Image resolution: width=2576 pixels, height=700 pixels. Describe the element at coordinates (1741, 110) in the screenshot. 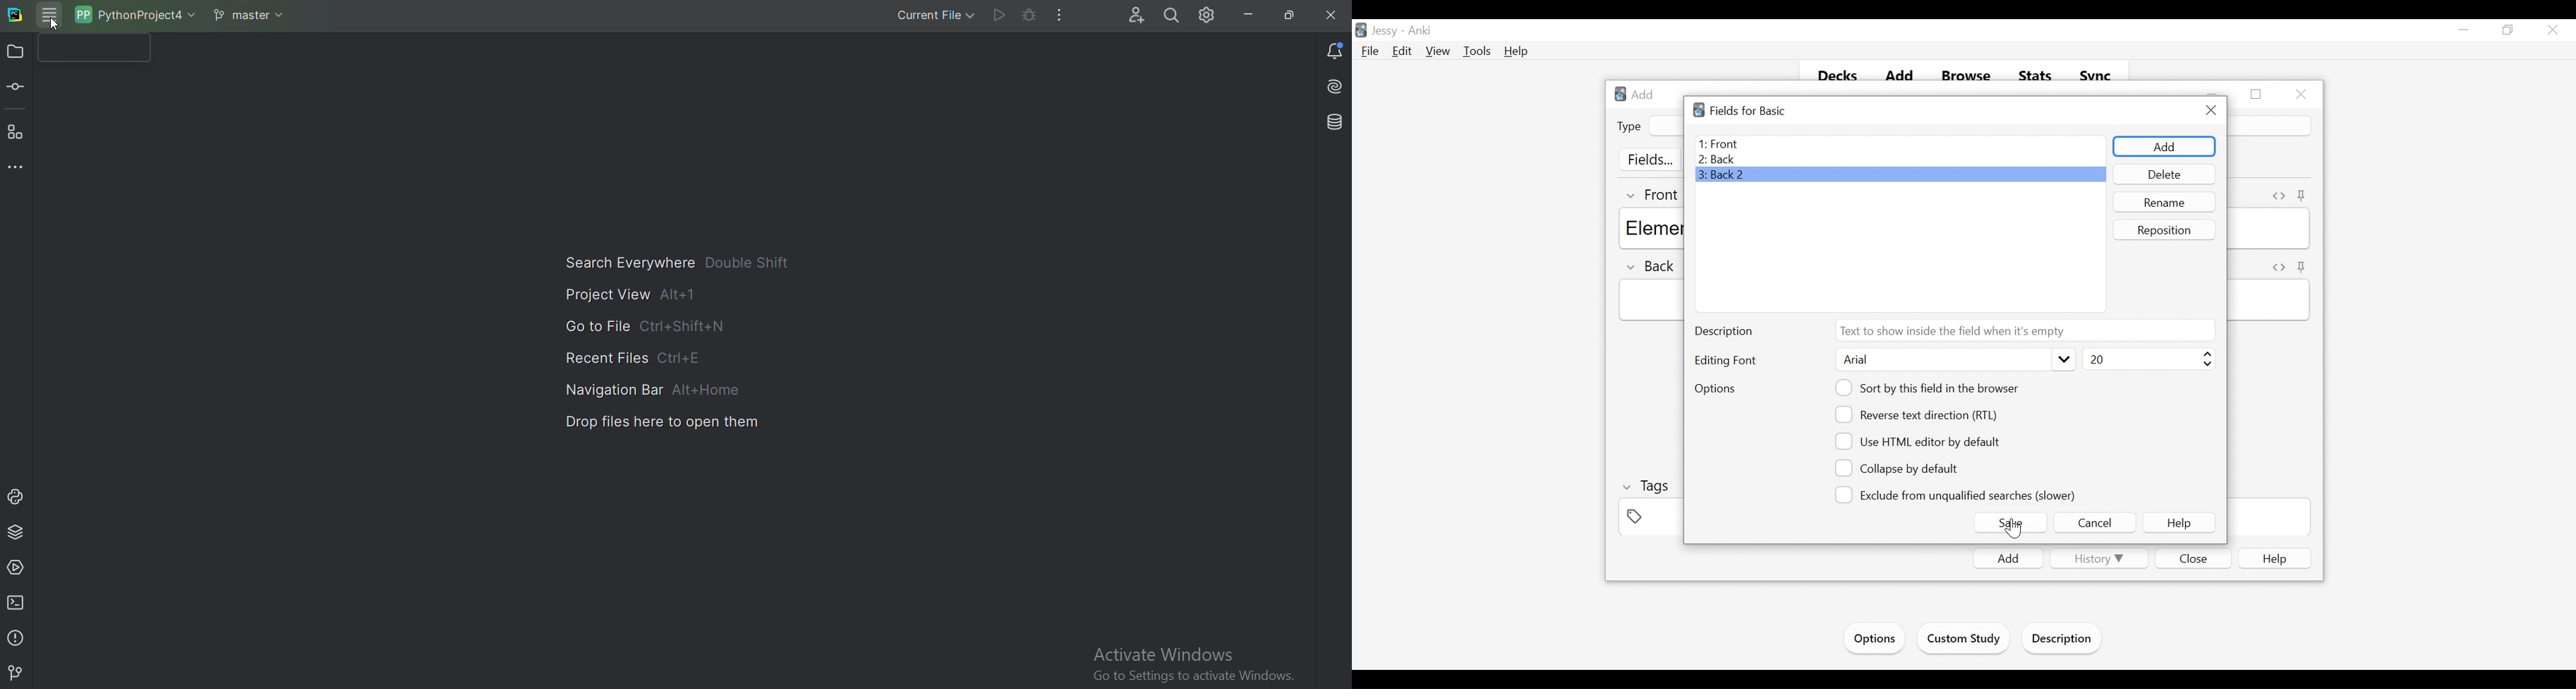

I see `Fields for basic` at that location.